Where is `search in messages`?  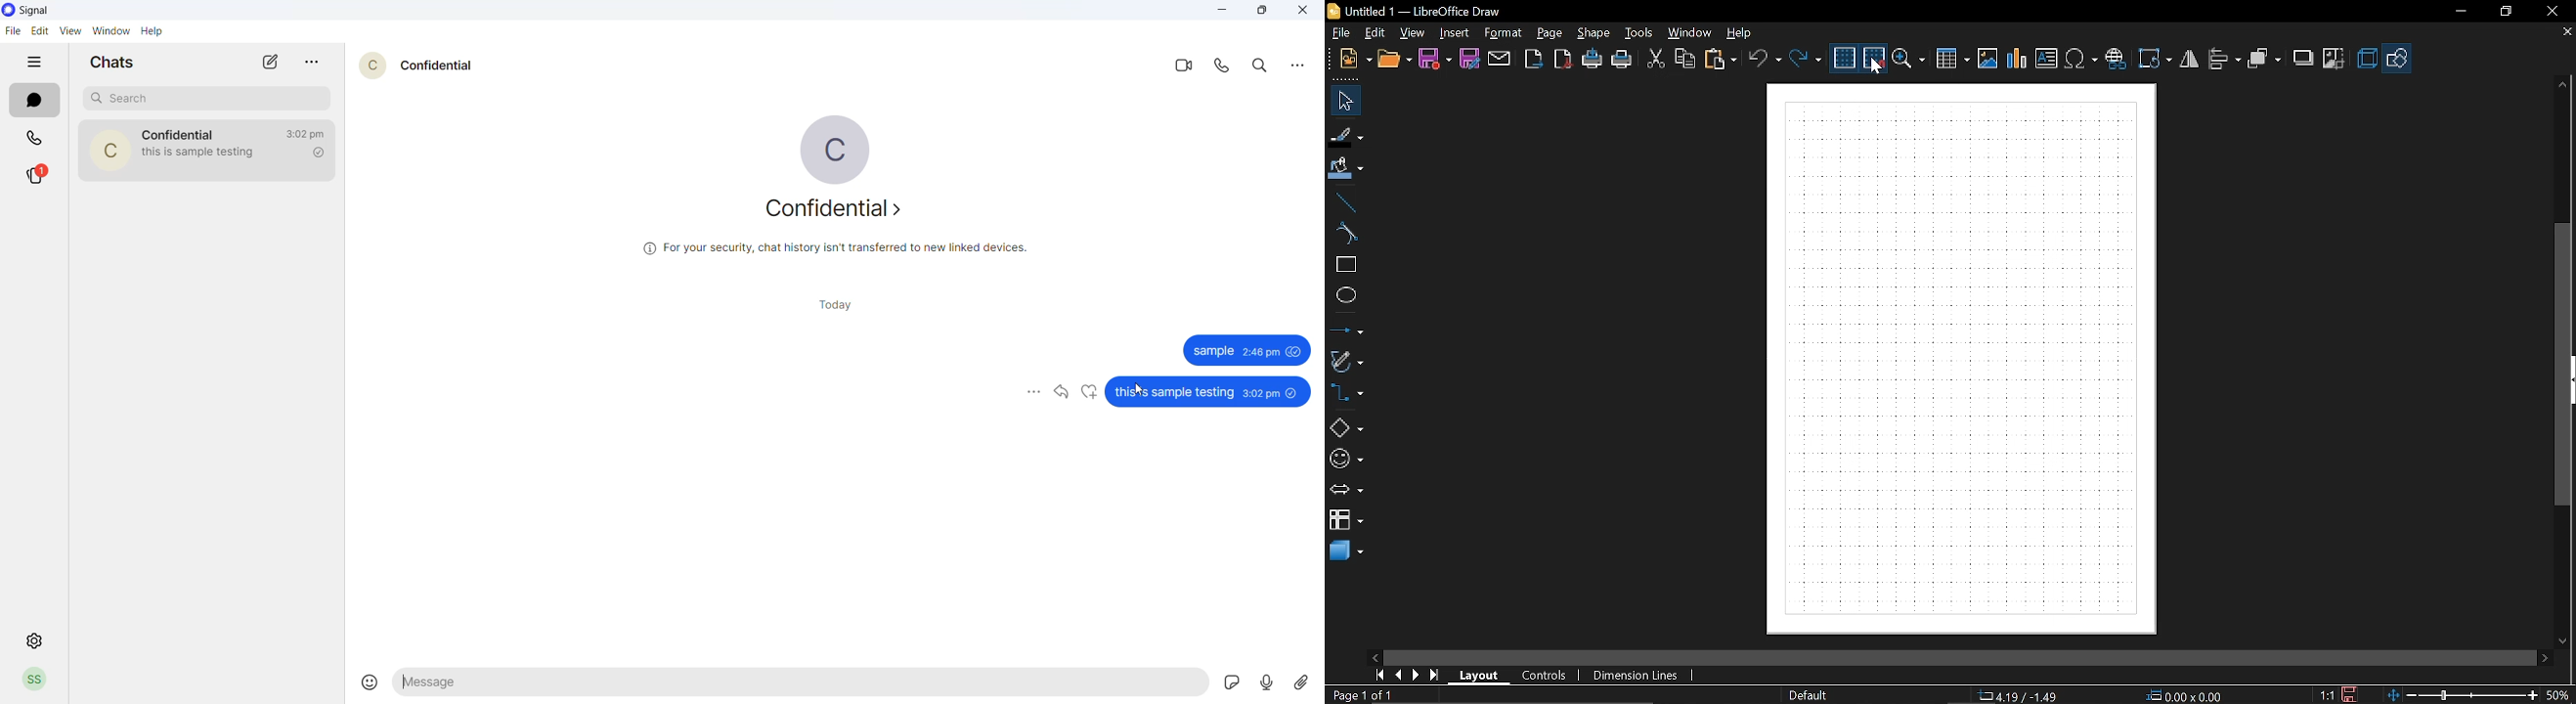
search in messages is located at coordinates (1261, 69).